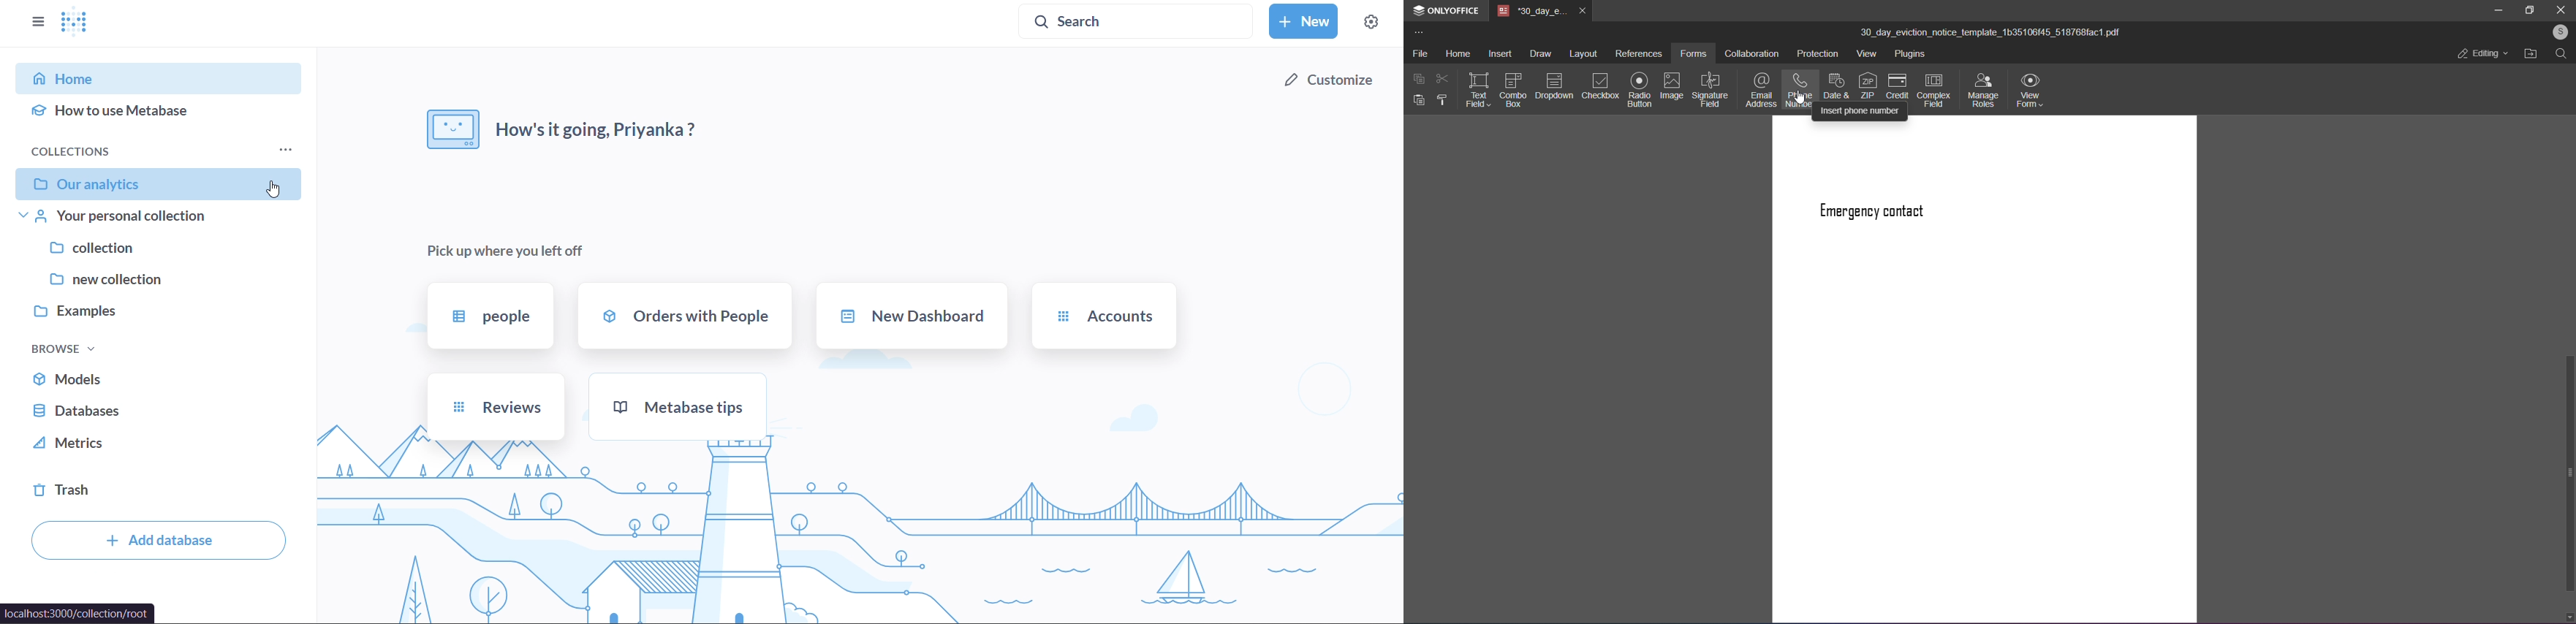 The height and width of the screenshot is (644, 2576). Describe the element at coordinates (38, 23) in the screenshot. I see `close sidebar` at that location.